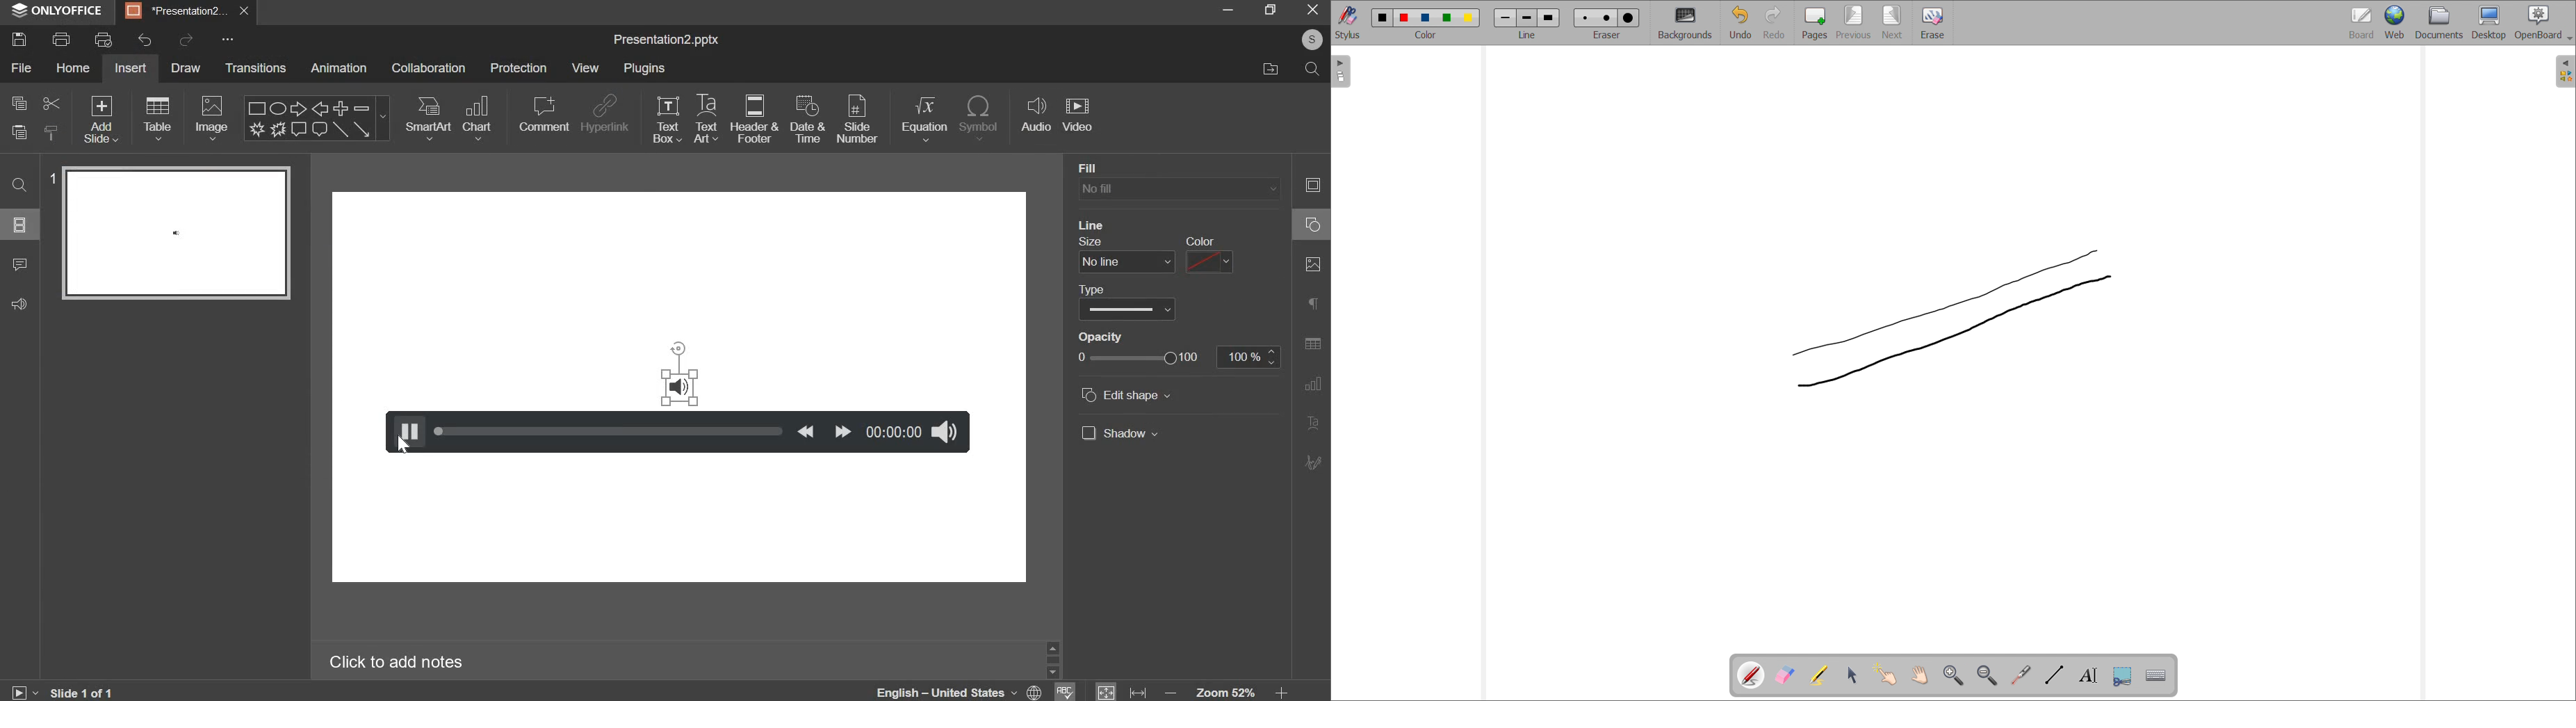 This screenshot has height=728, width=2576. What do you see at coordinates (1052, 648) in the screenshot?
I see `scroll up` at bounding box center [1052, 648].